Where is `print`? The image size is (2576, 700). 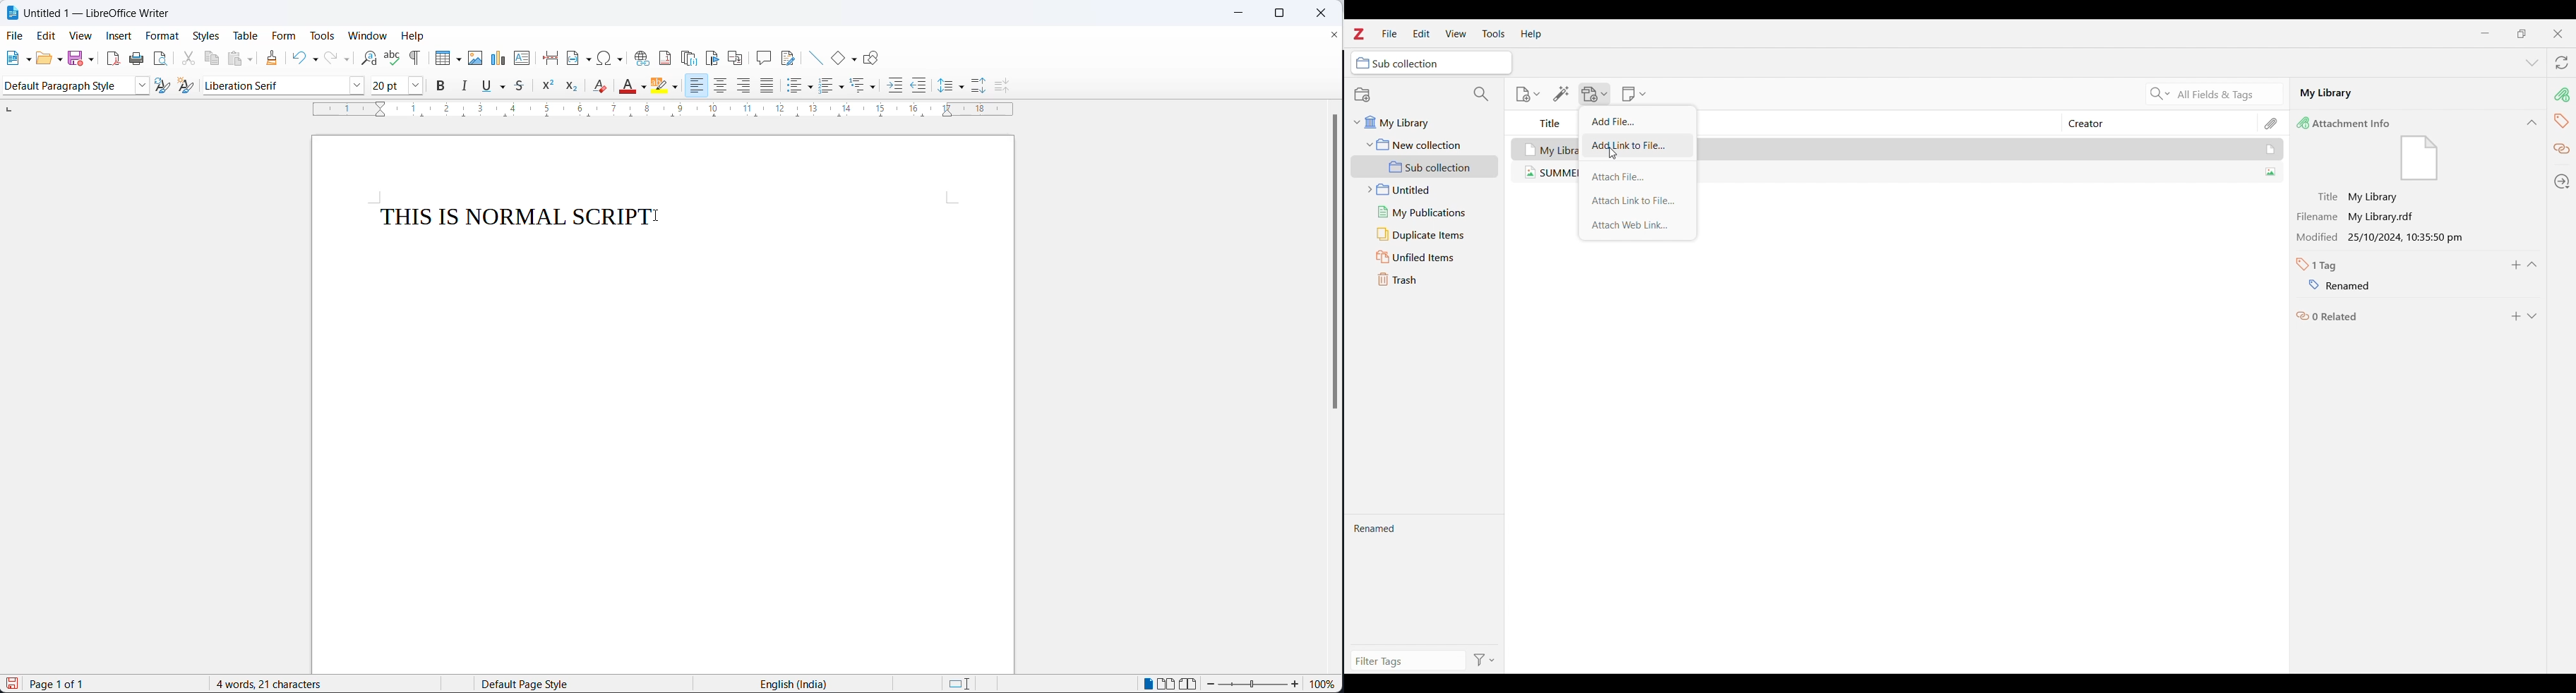
print is located at coordinates (136, 60).